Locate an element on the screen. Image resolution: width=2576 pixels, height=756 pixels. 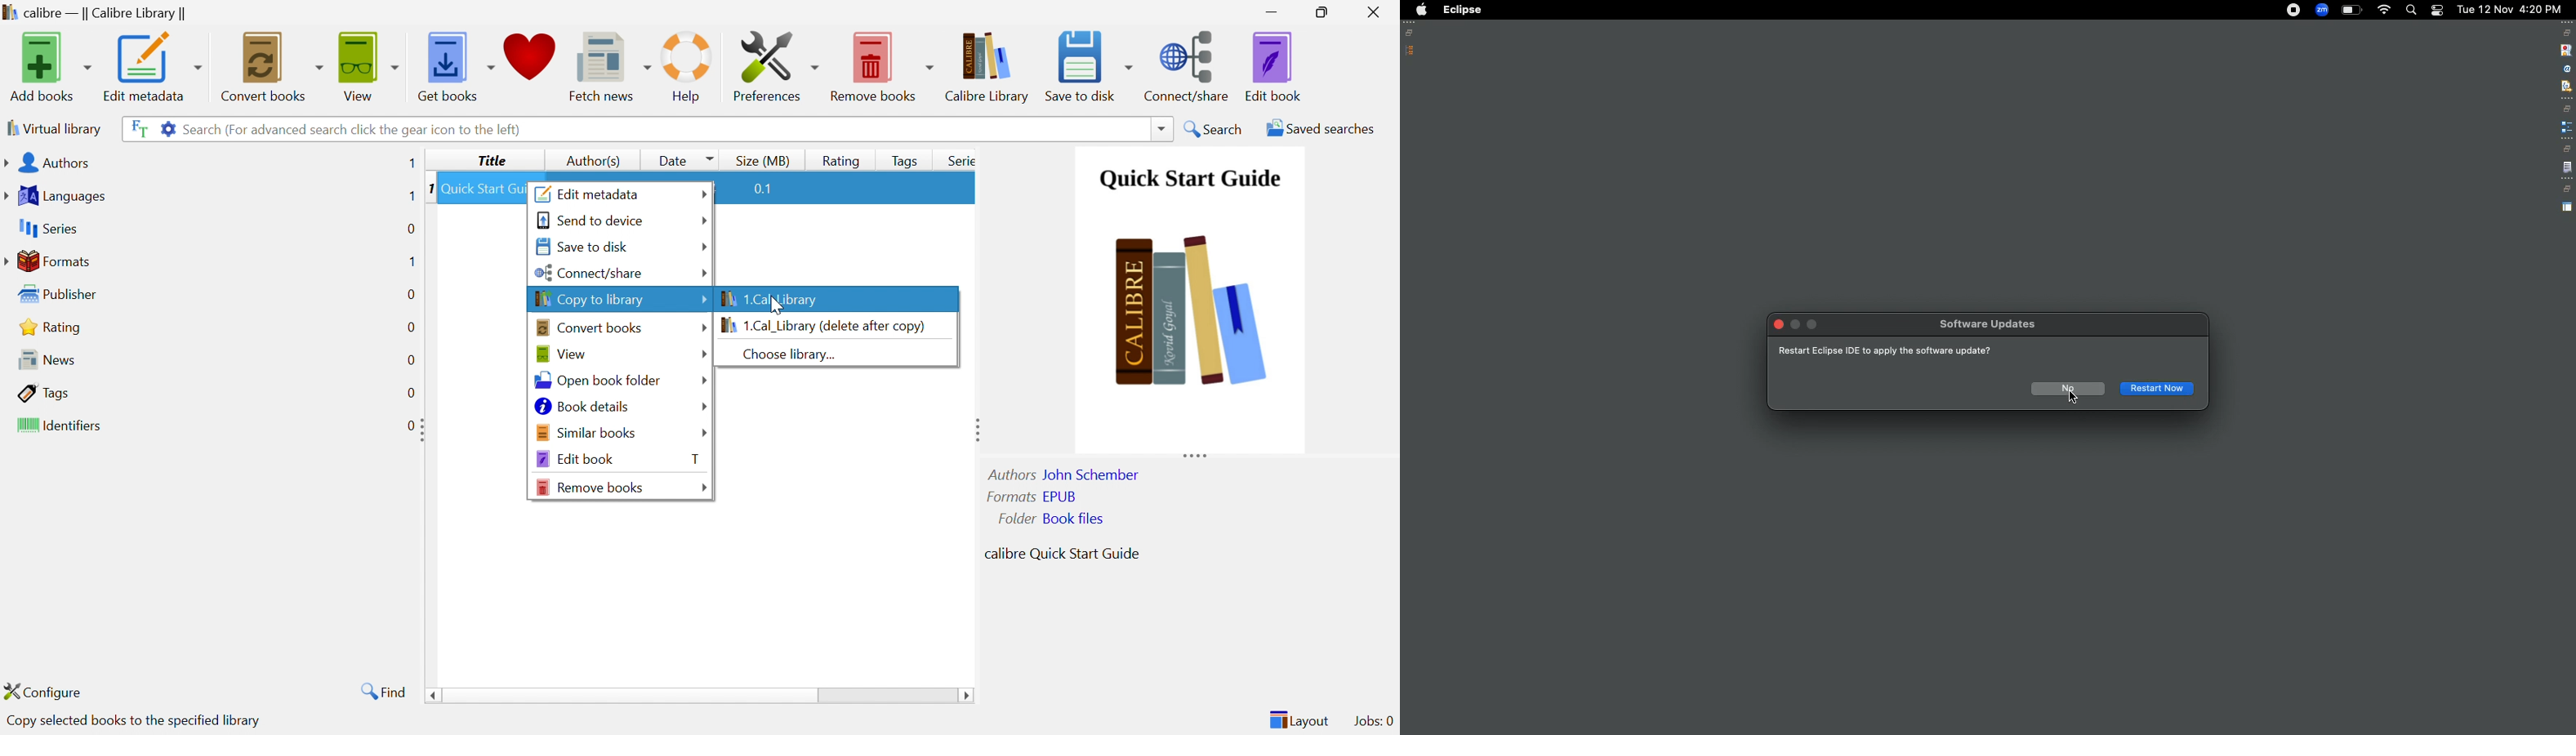
Connect/share is located at coordinates (1188, 66).